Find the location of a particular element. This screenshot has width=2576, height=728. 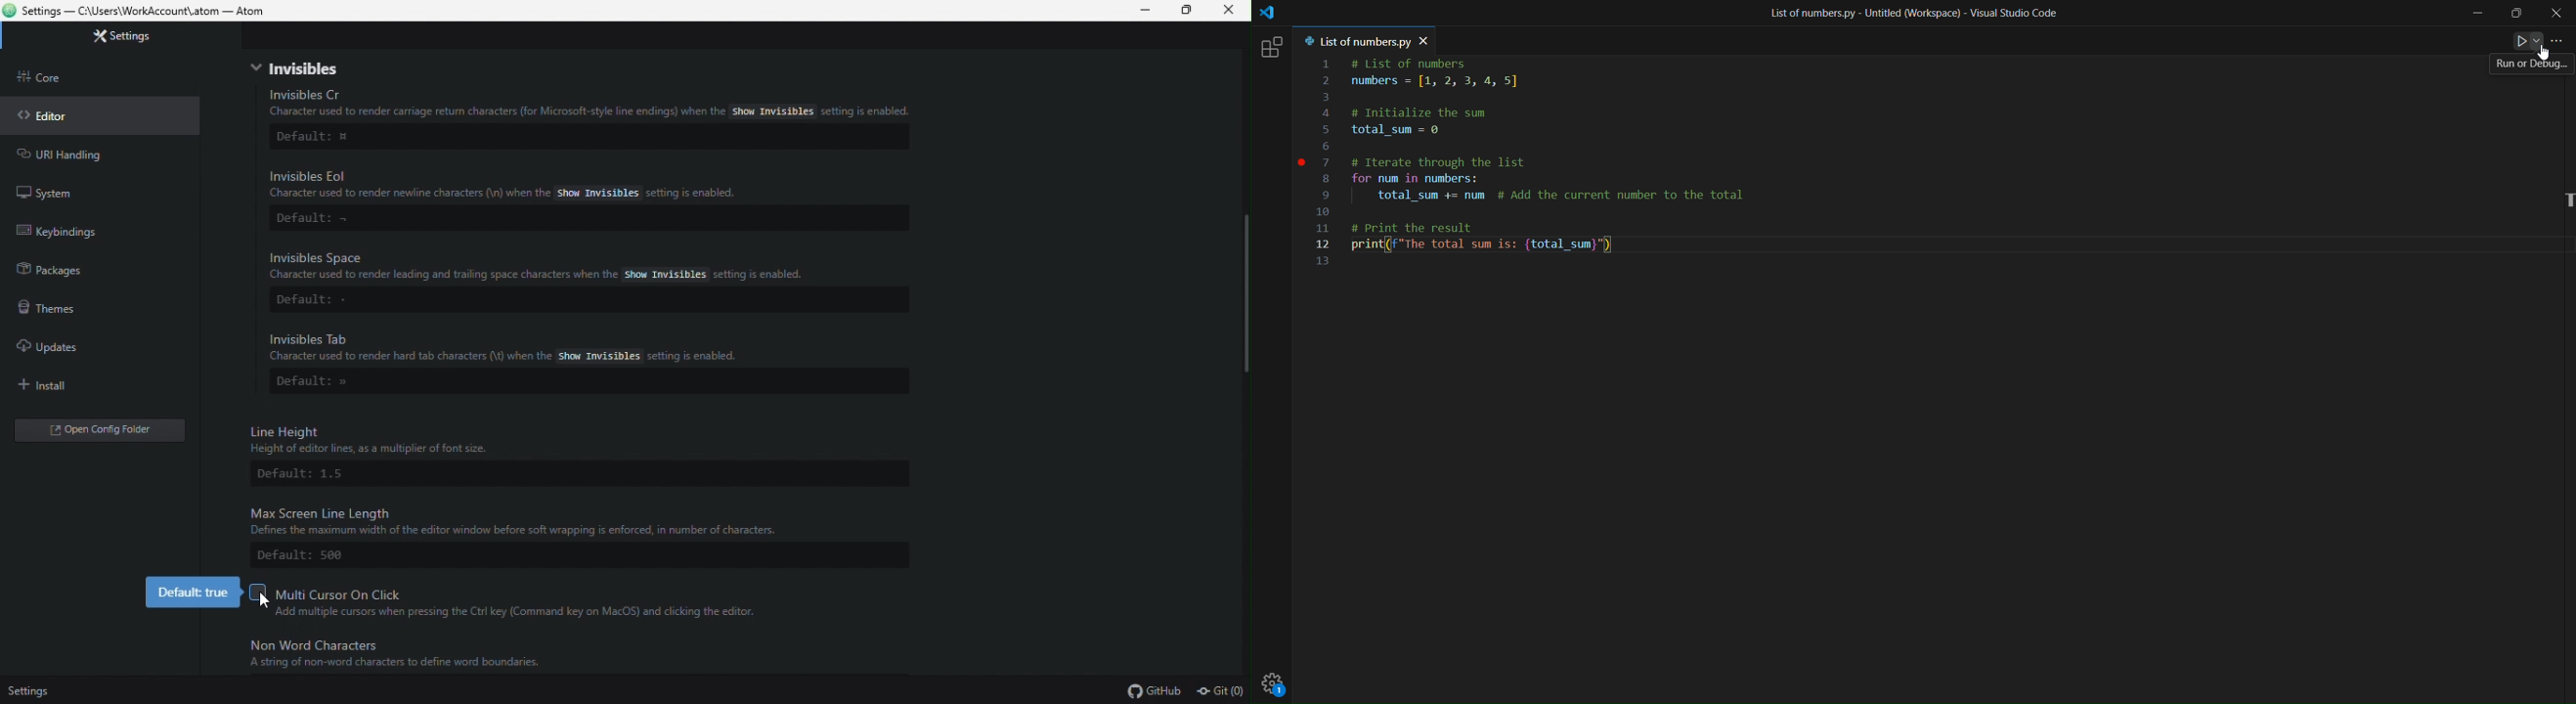

open folder is located at coordinates (120, 430).